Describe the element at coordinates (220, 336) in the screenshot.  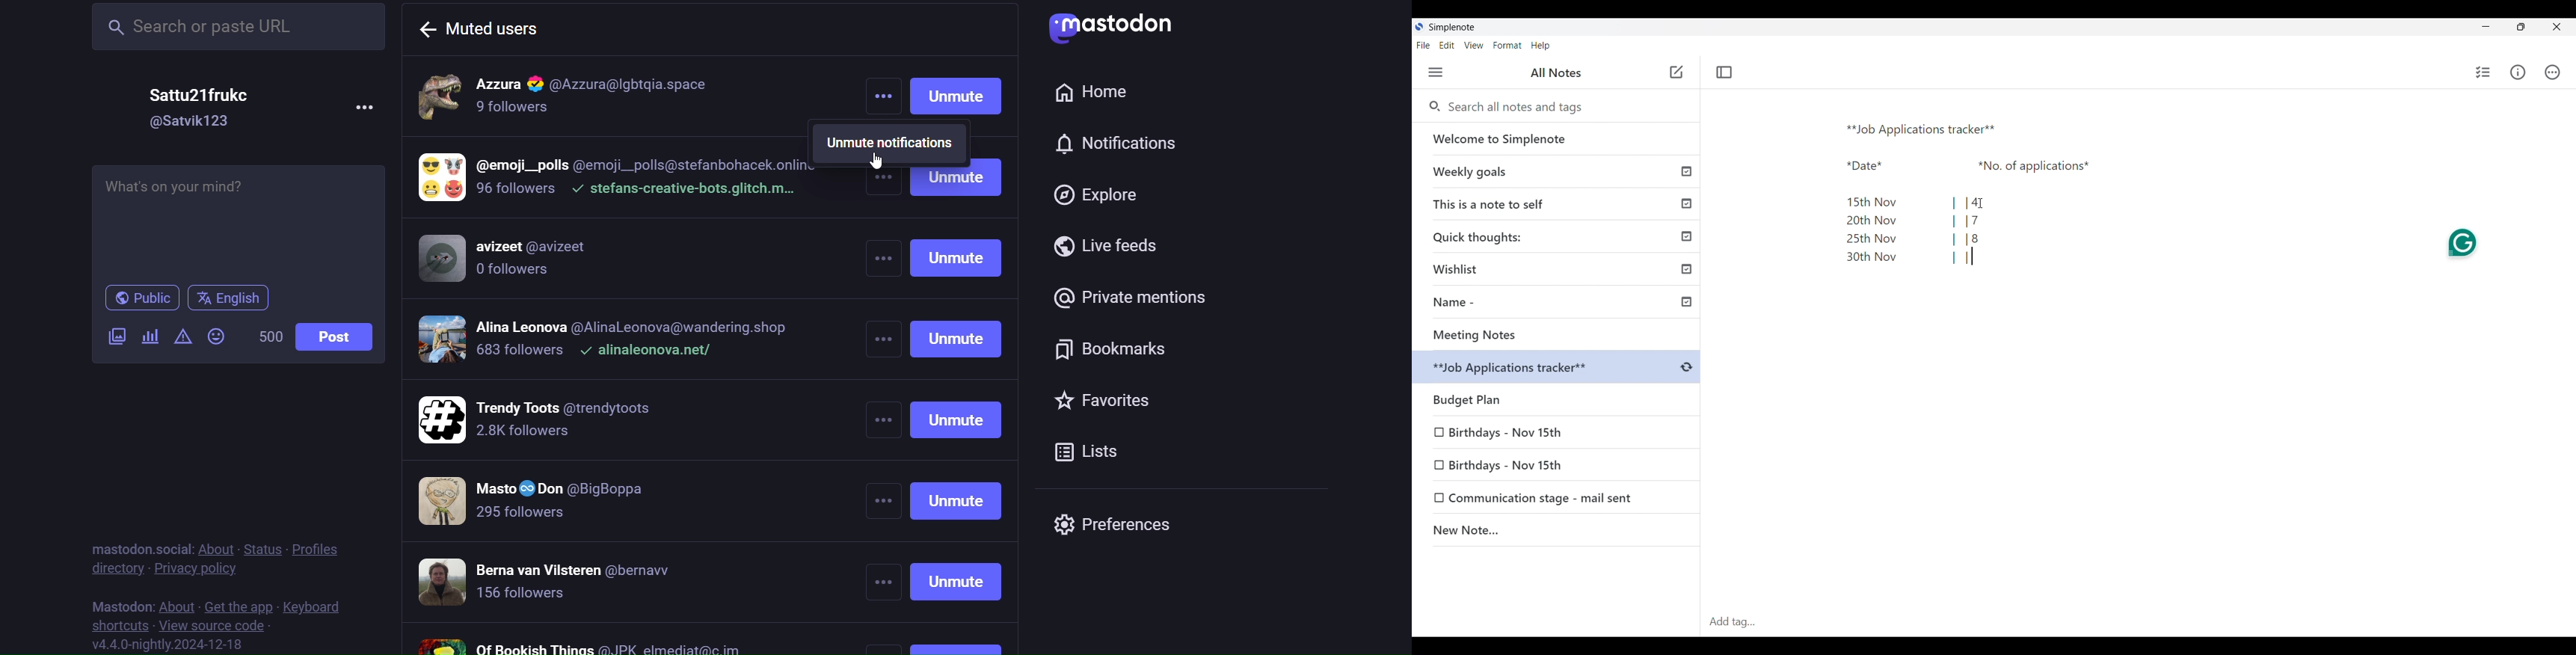
I see `emoji` at that location.